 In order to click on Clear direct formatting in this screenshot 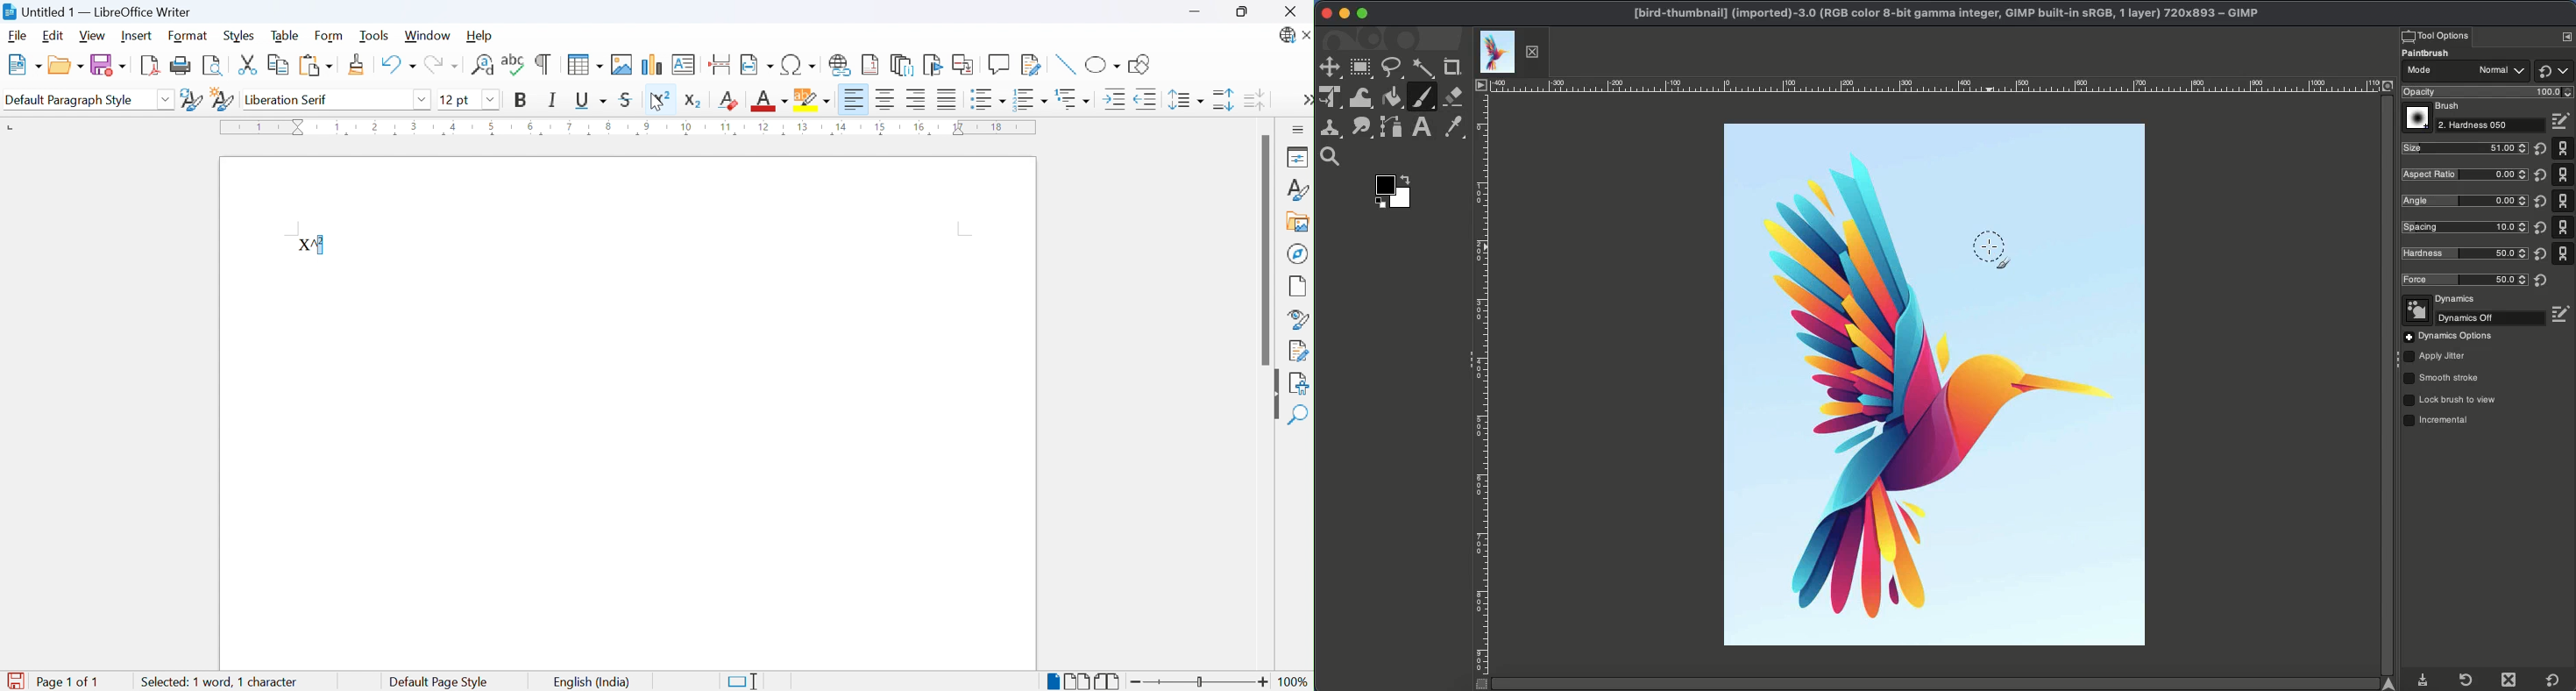, I will do `click(727, 100)`.